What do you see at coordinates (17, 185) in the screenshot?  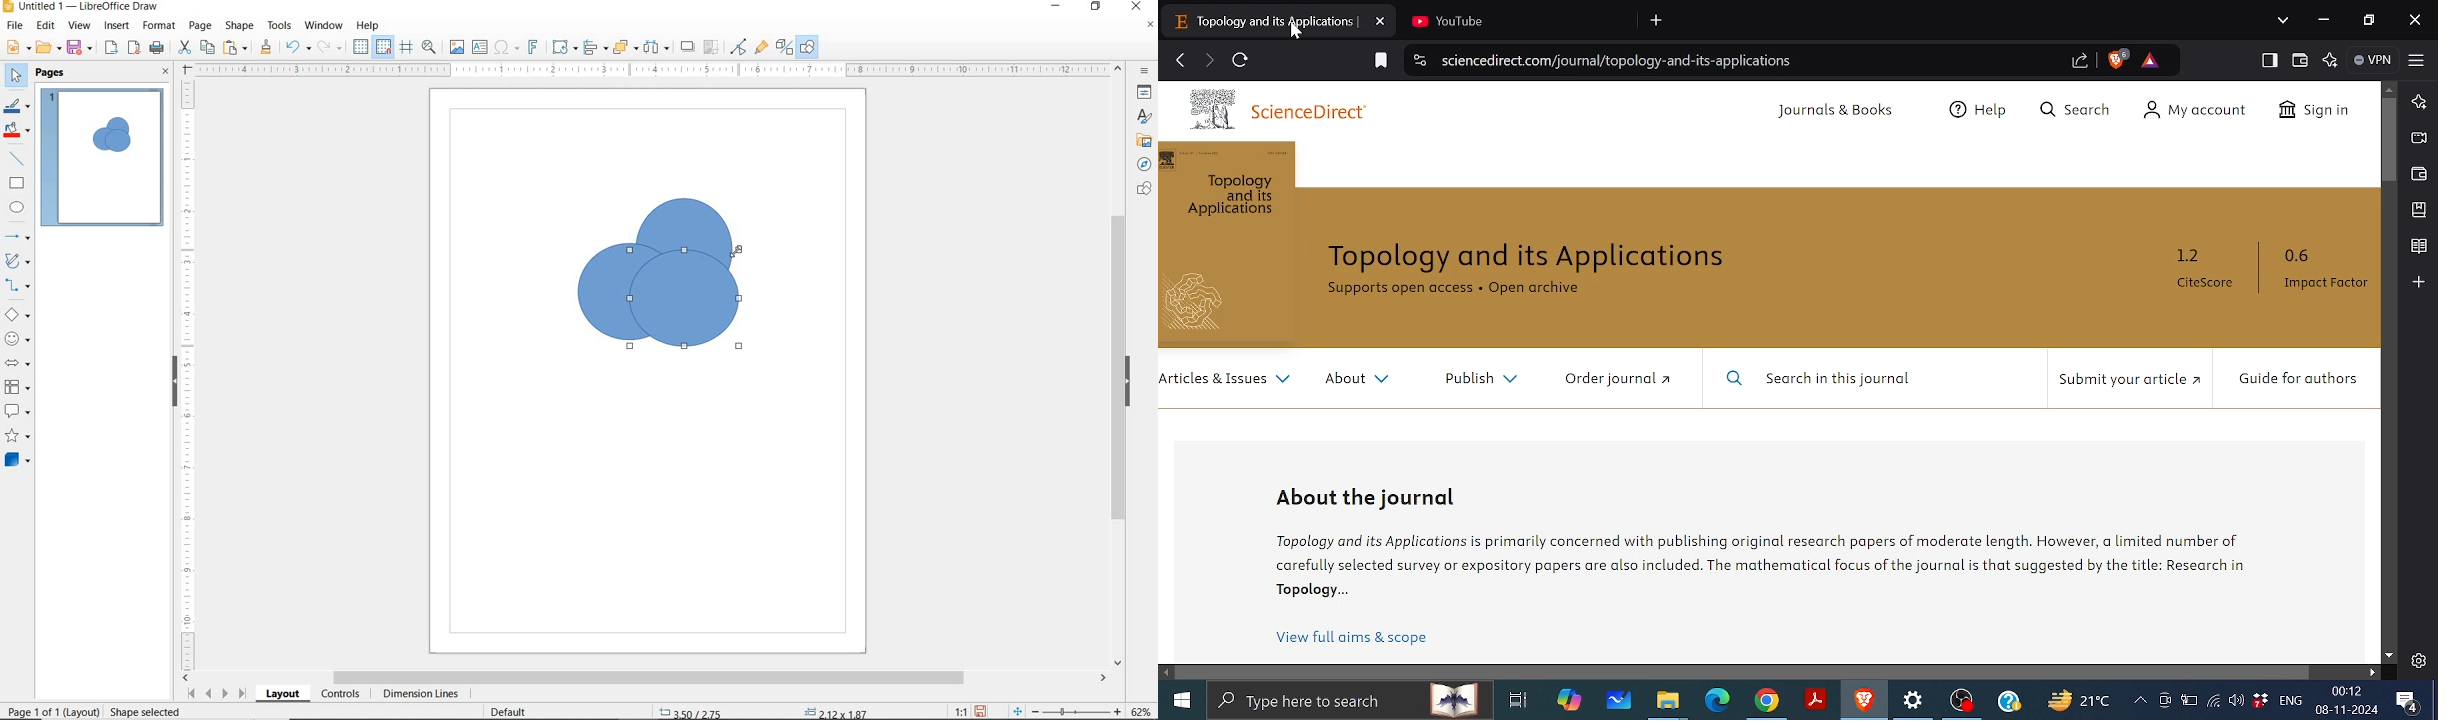 I see `RECTANGLE` at bounding box center [17, 185].